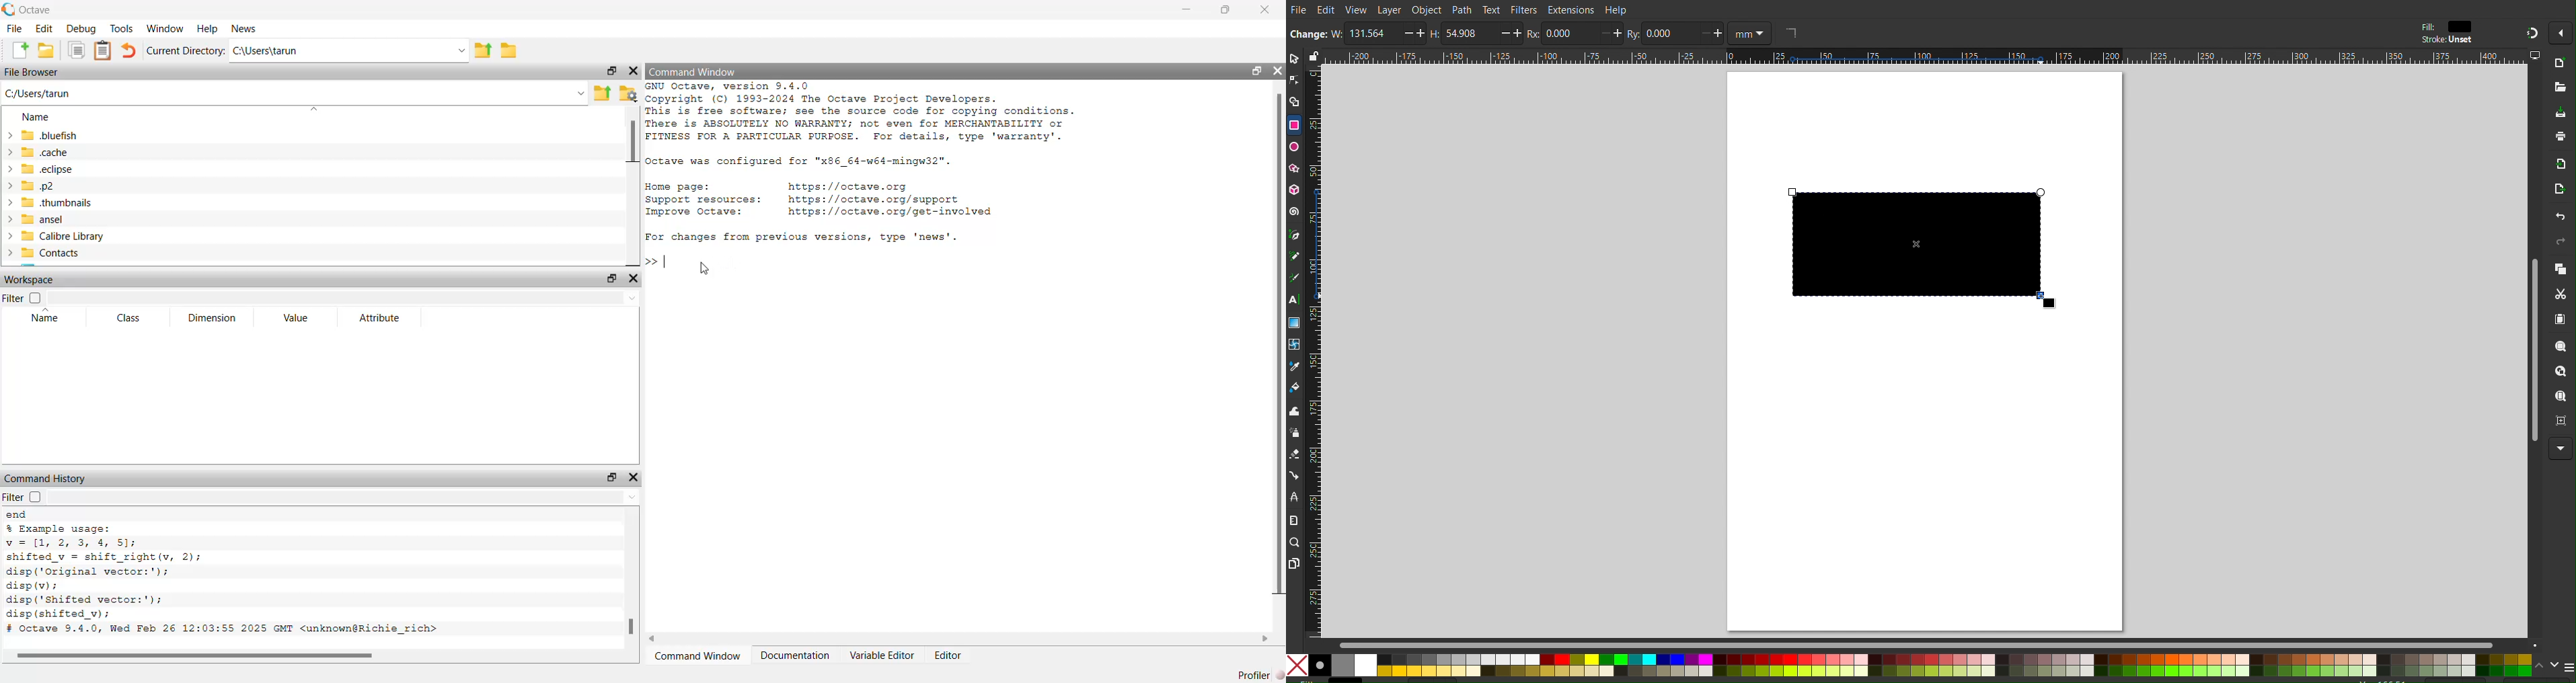  Describe the element at coordinates (954, 657) in the screenshot. I see `editor` at that location.